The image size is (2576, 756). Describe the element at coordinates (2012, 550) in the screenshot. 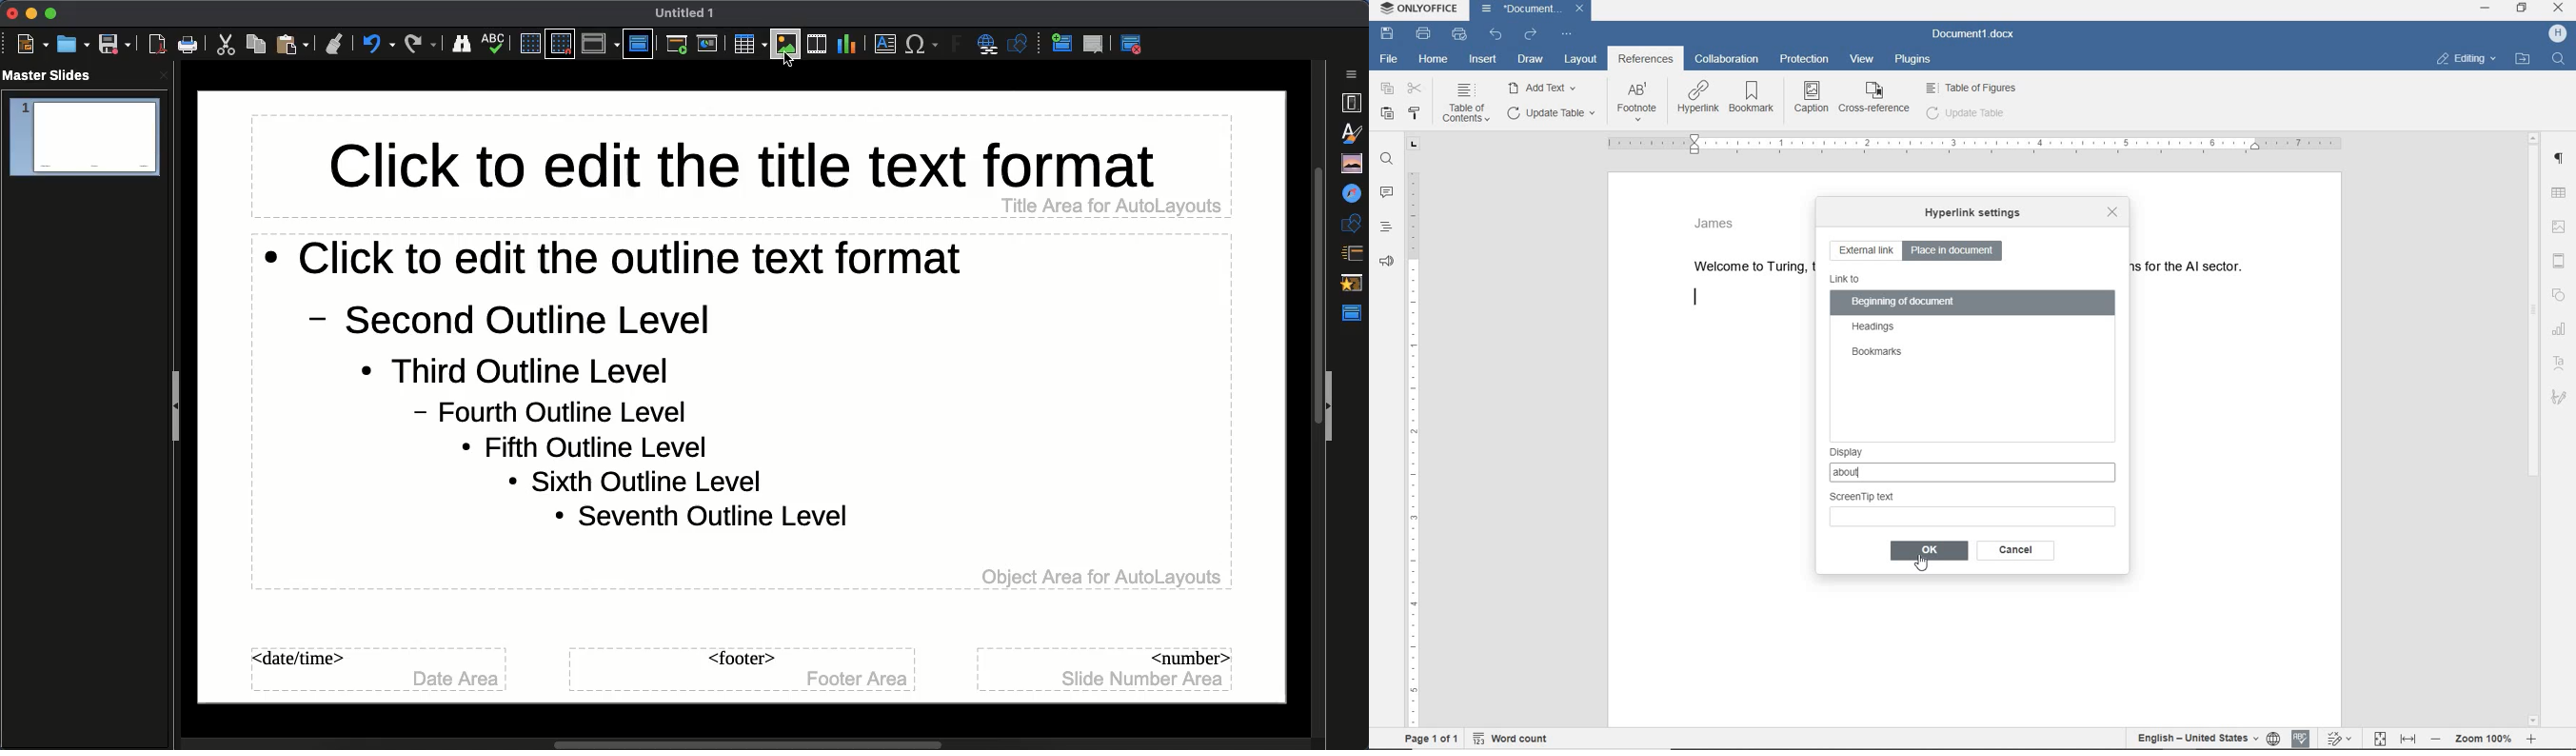

I see `ok` at that location.